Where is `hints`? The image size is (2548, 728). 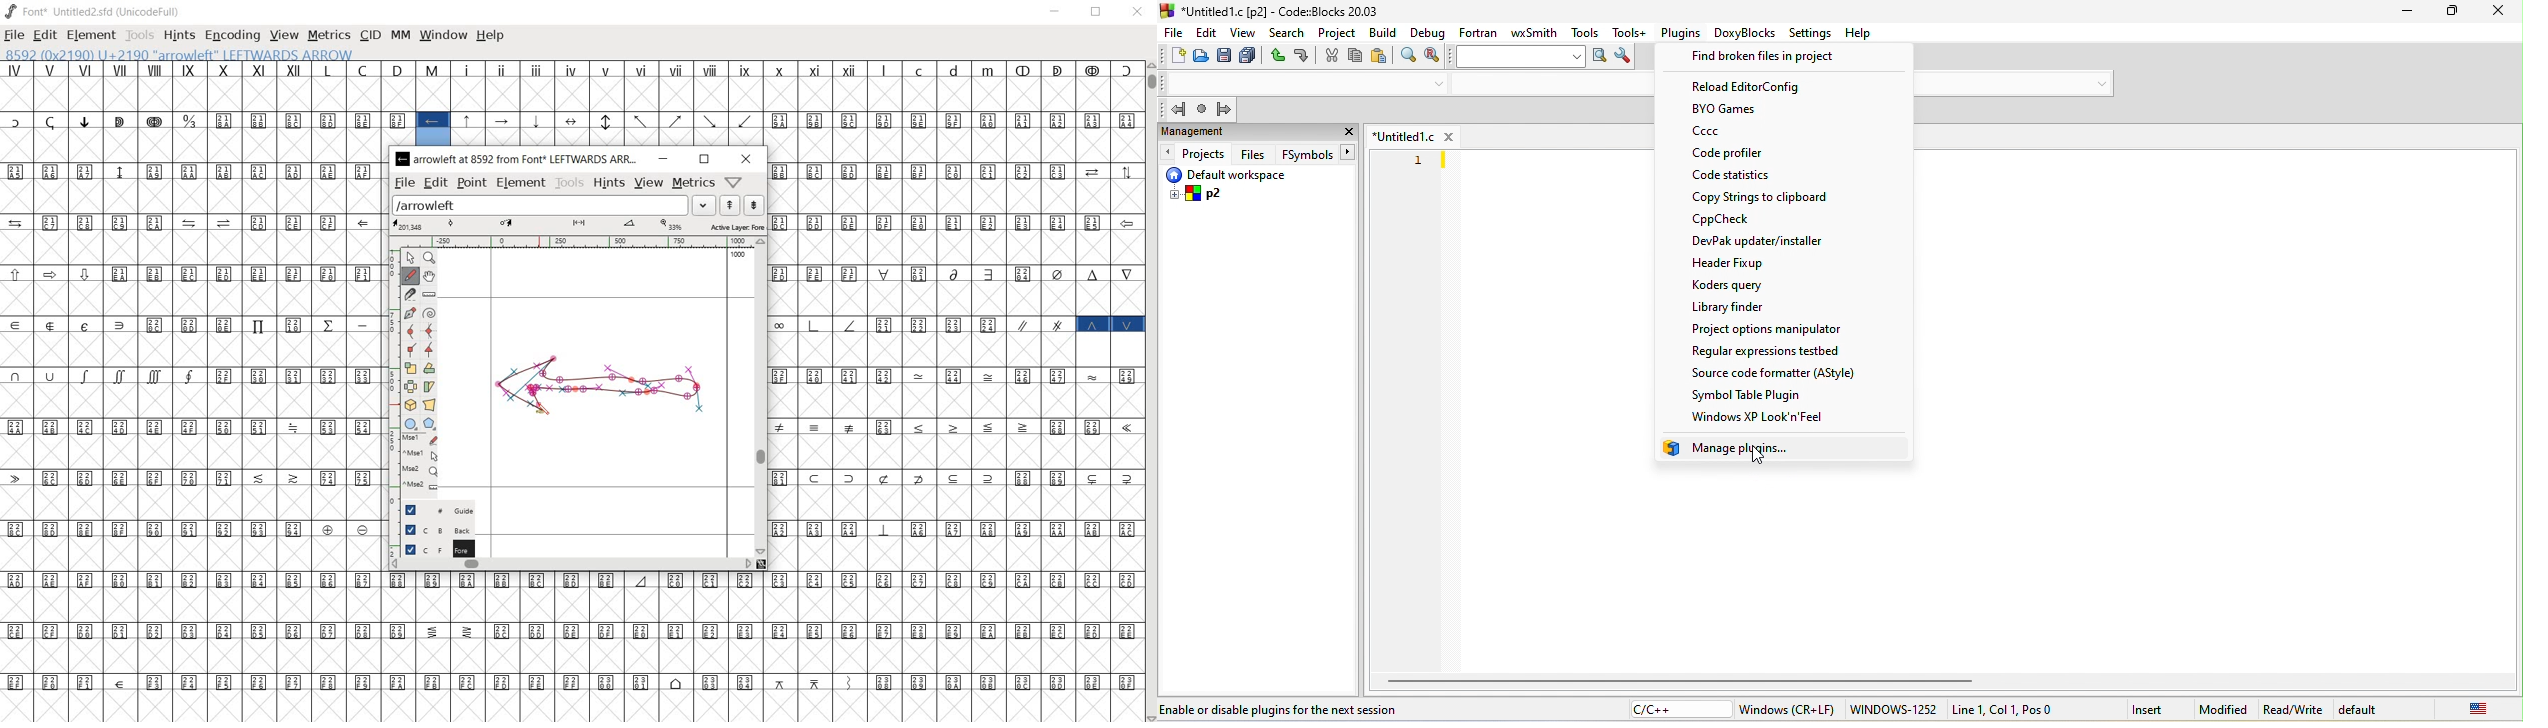 hints is located at coordinates (609, 182).